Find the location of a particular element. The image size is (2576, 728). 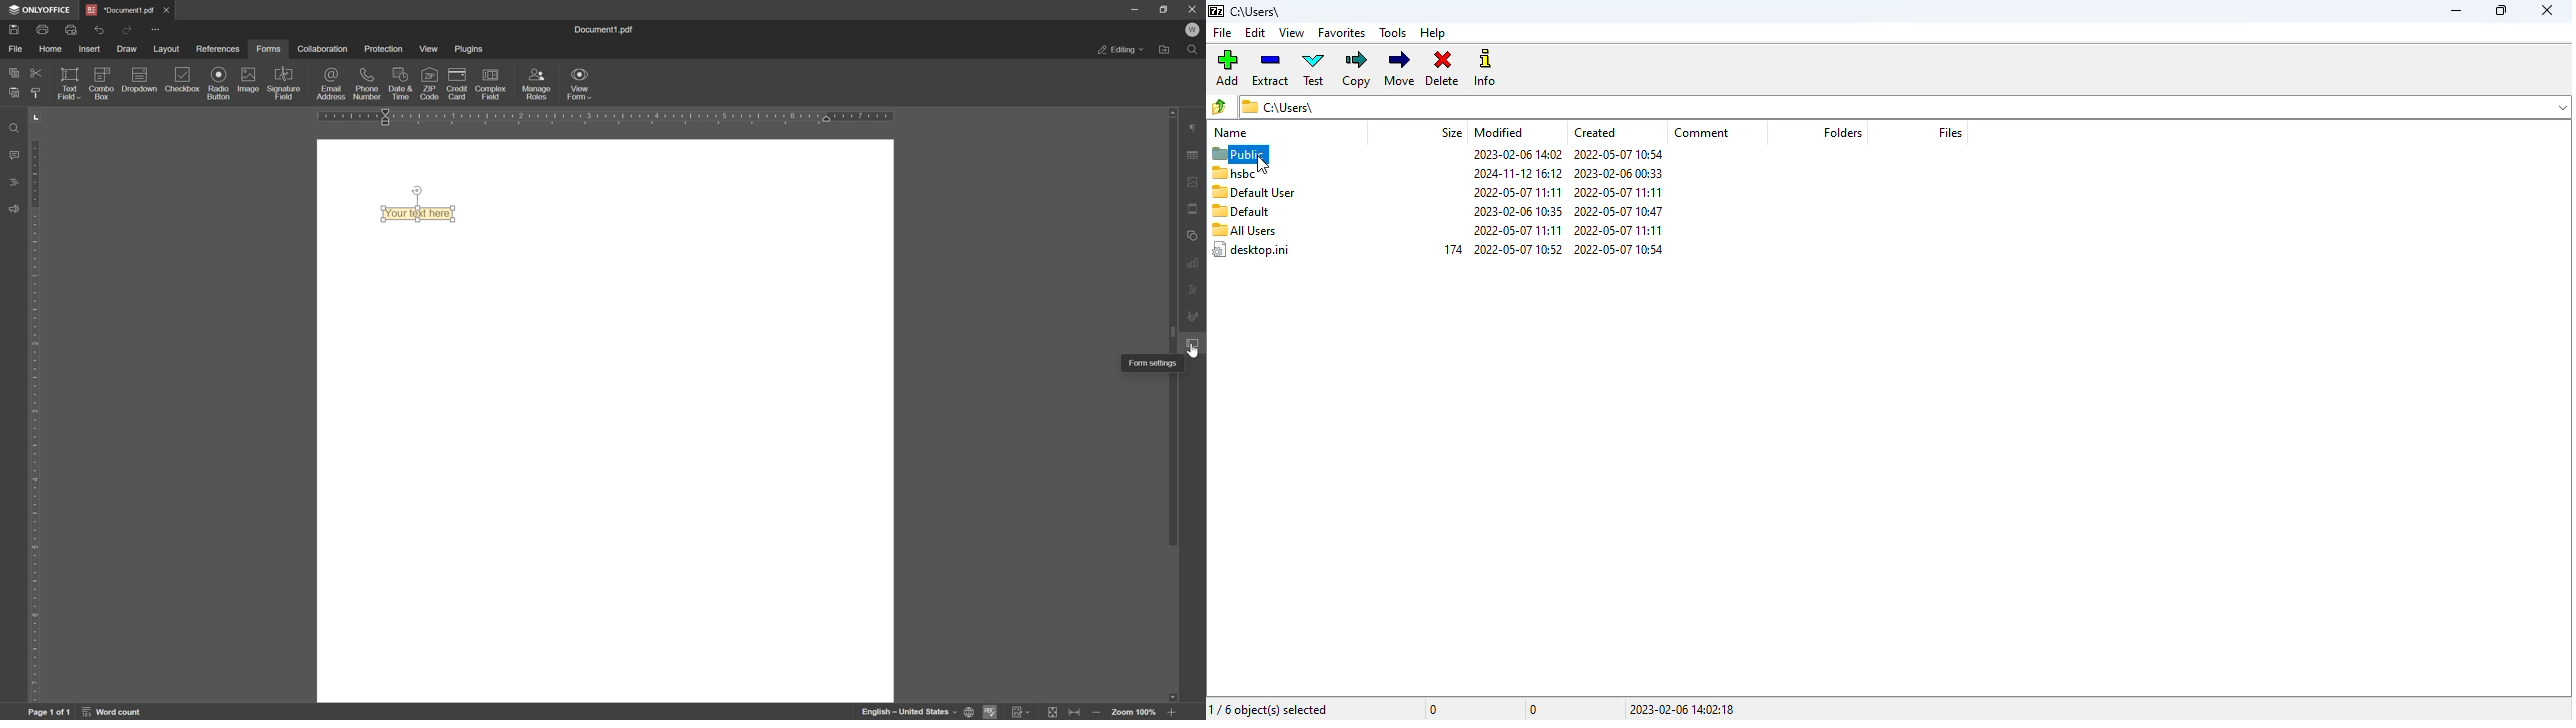

icon is located at coordinates (101, 74).